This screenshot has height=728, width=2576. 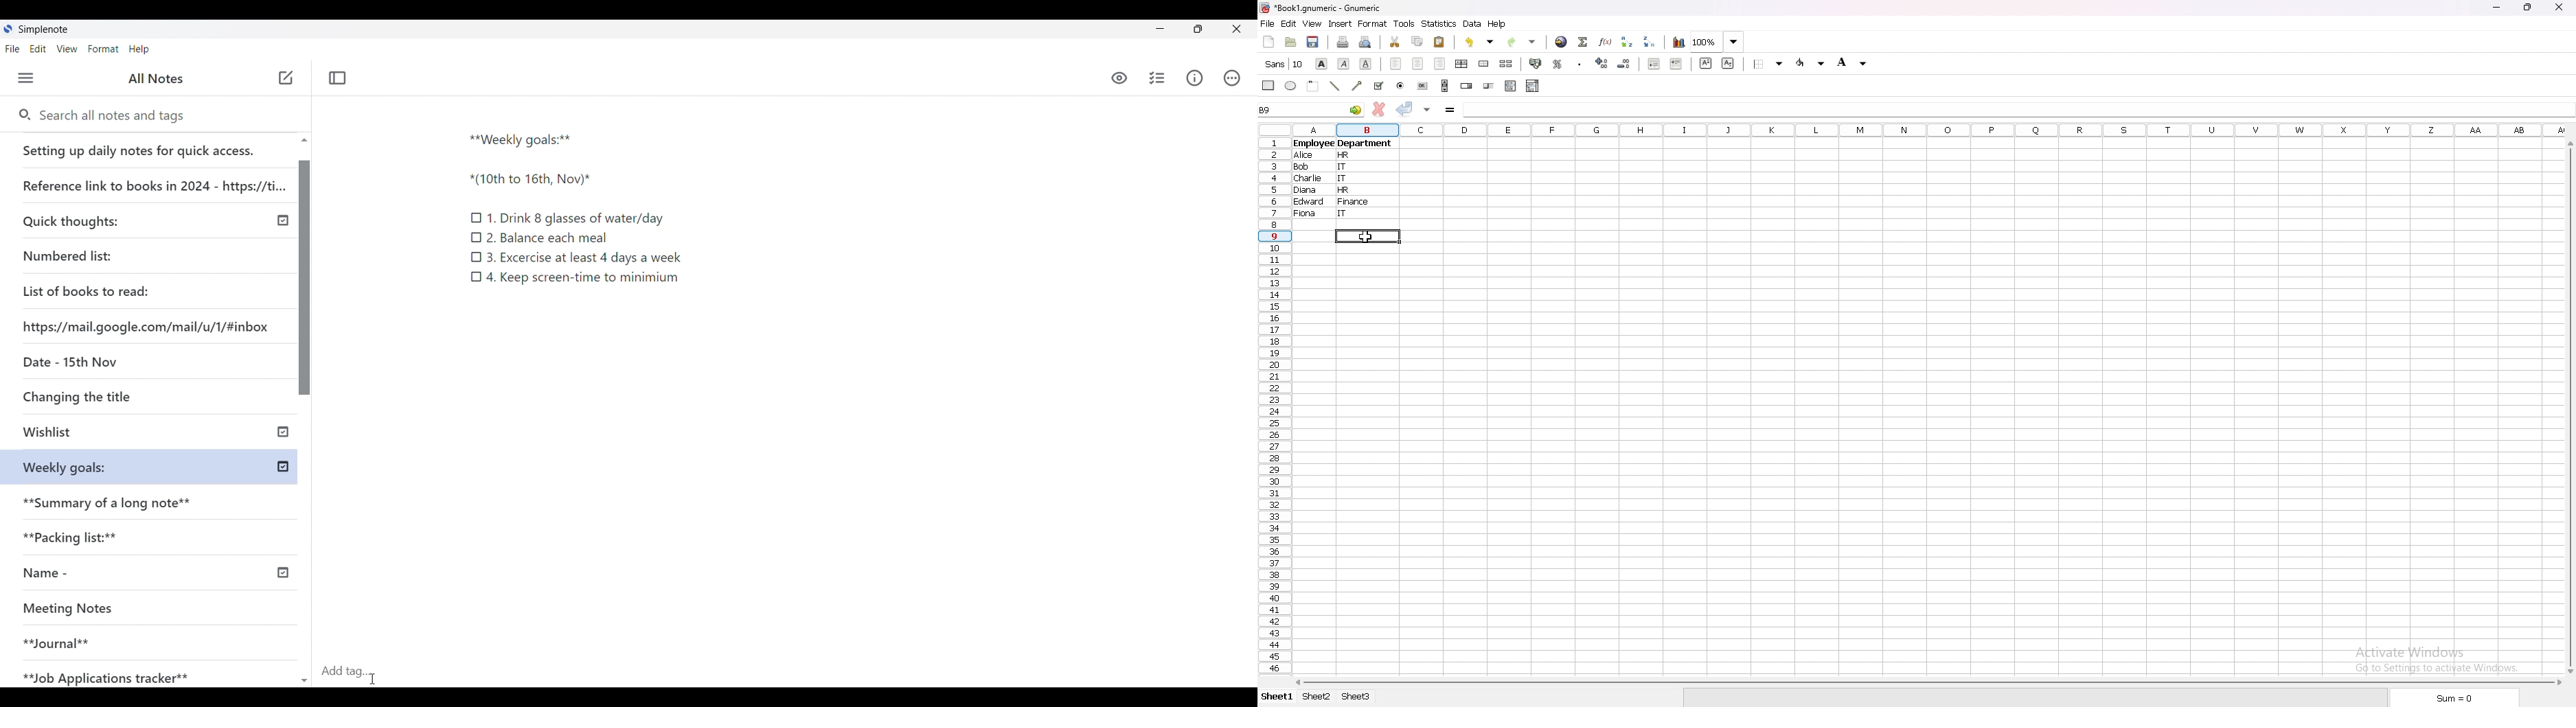 What do you see at coordinates (157, 499) in the screenshot?
I see `Summary` at bounding box center [157, 499].